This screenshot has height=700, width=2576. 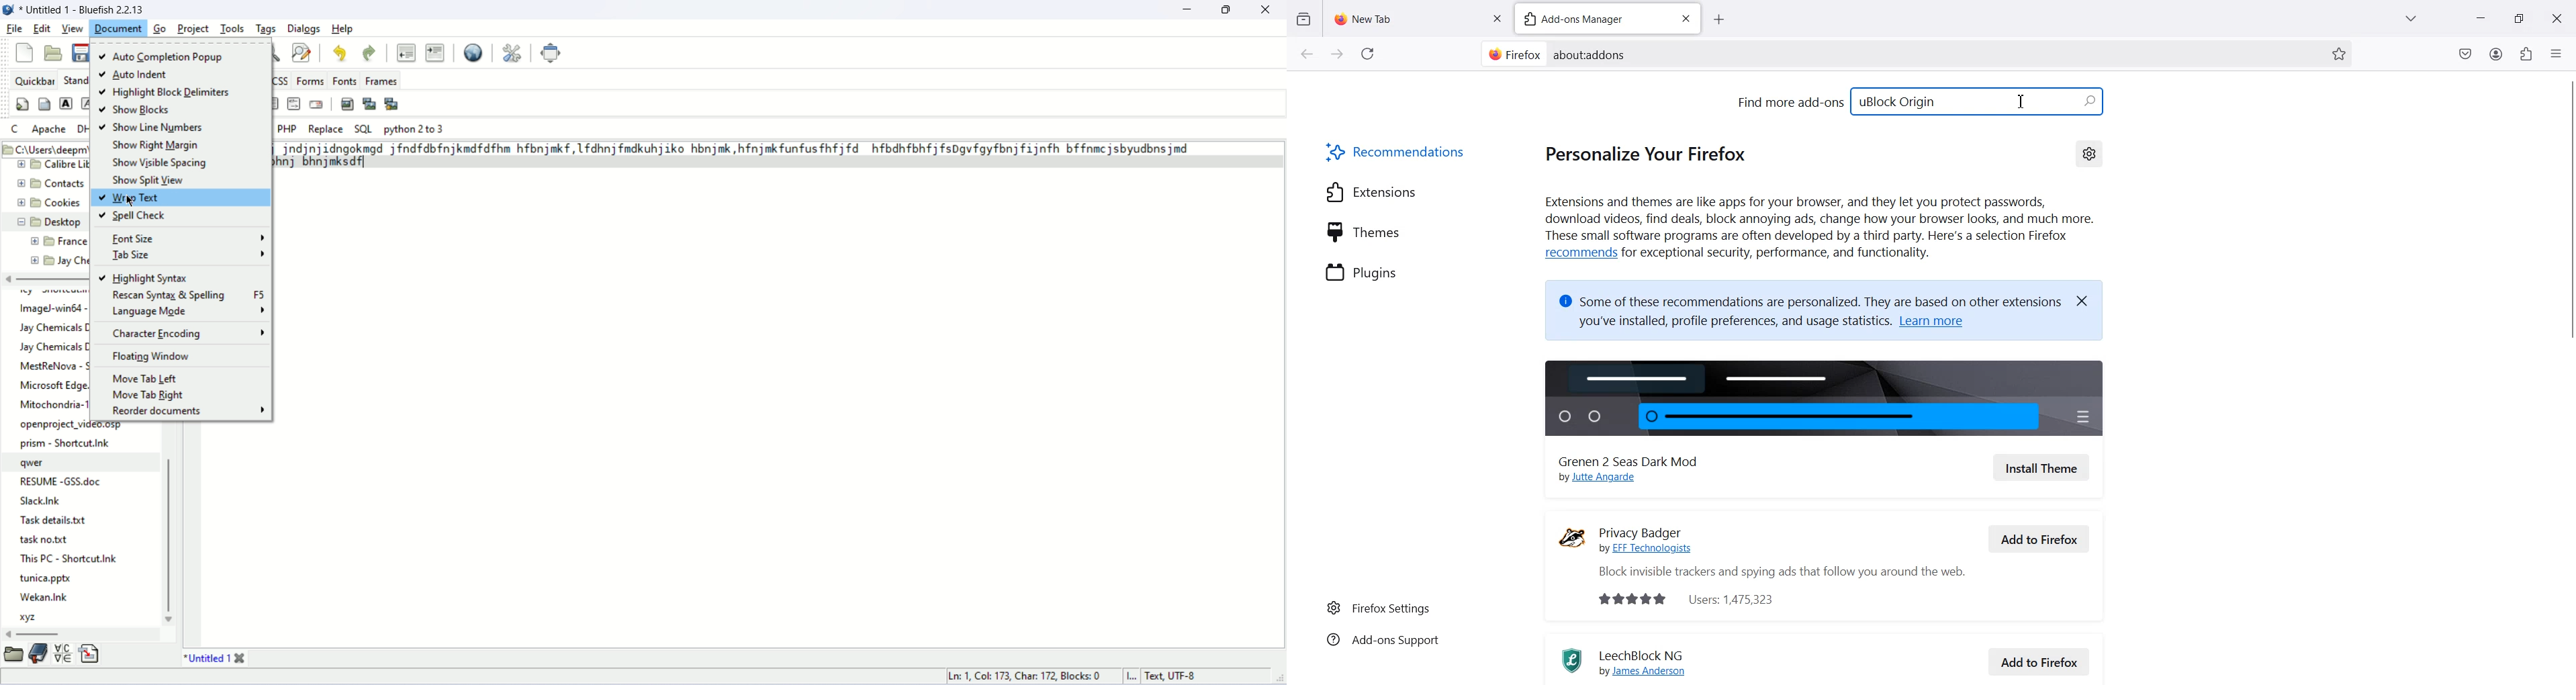 I want to click on browse file, so click(x=16, y=656).